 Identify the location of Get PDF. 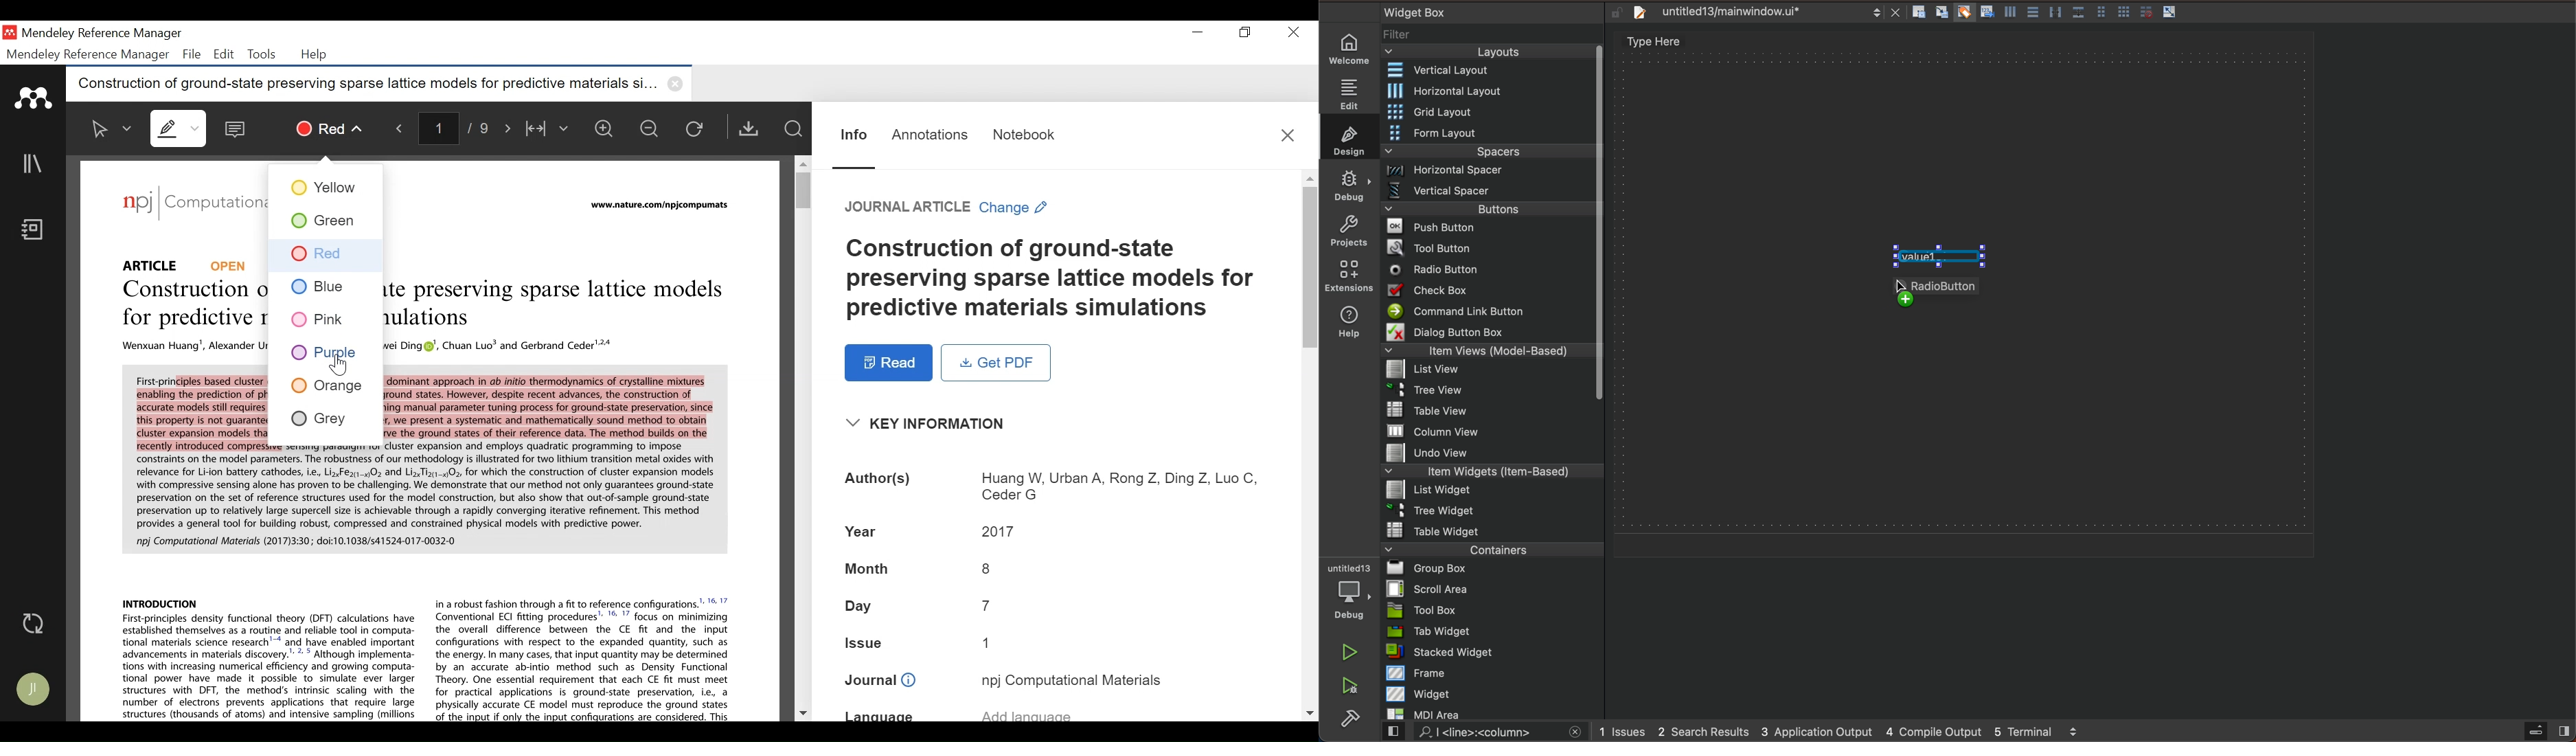
(996, 363).